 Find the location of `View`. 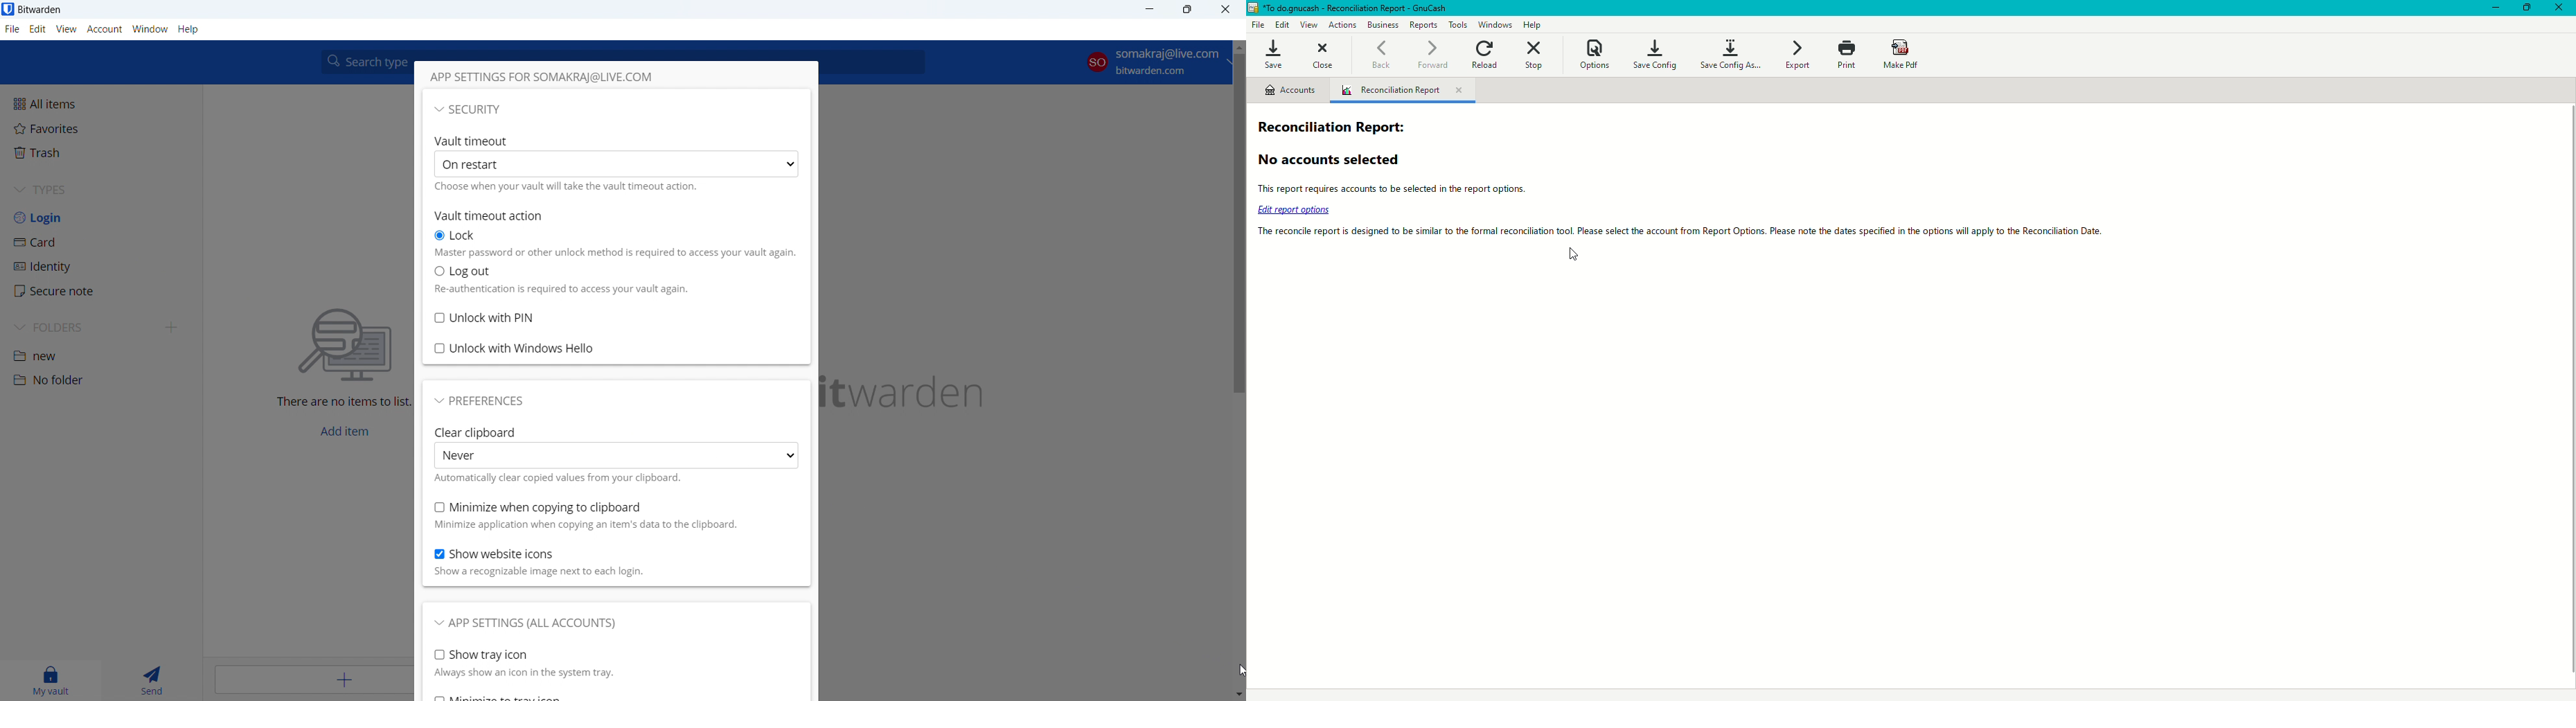

View is located at coordinates (1308, 24).